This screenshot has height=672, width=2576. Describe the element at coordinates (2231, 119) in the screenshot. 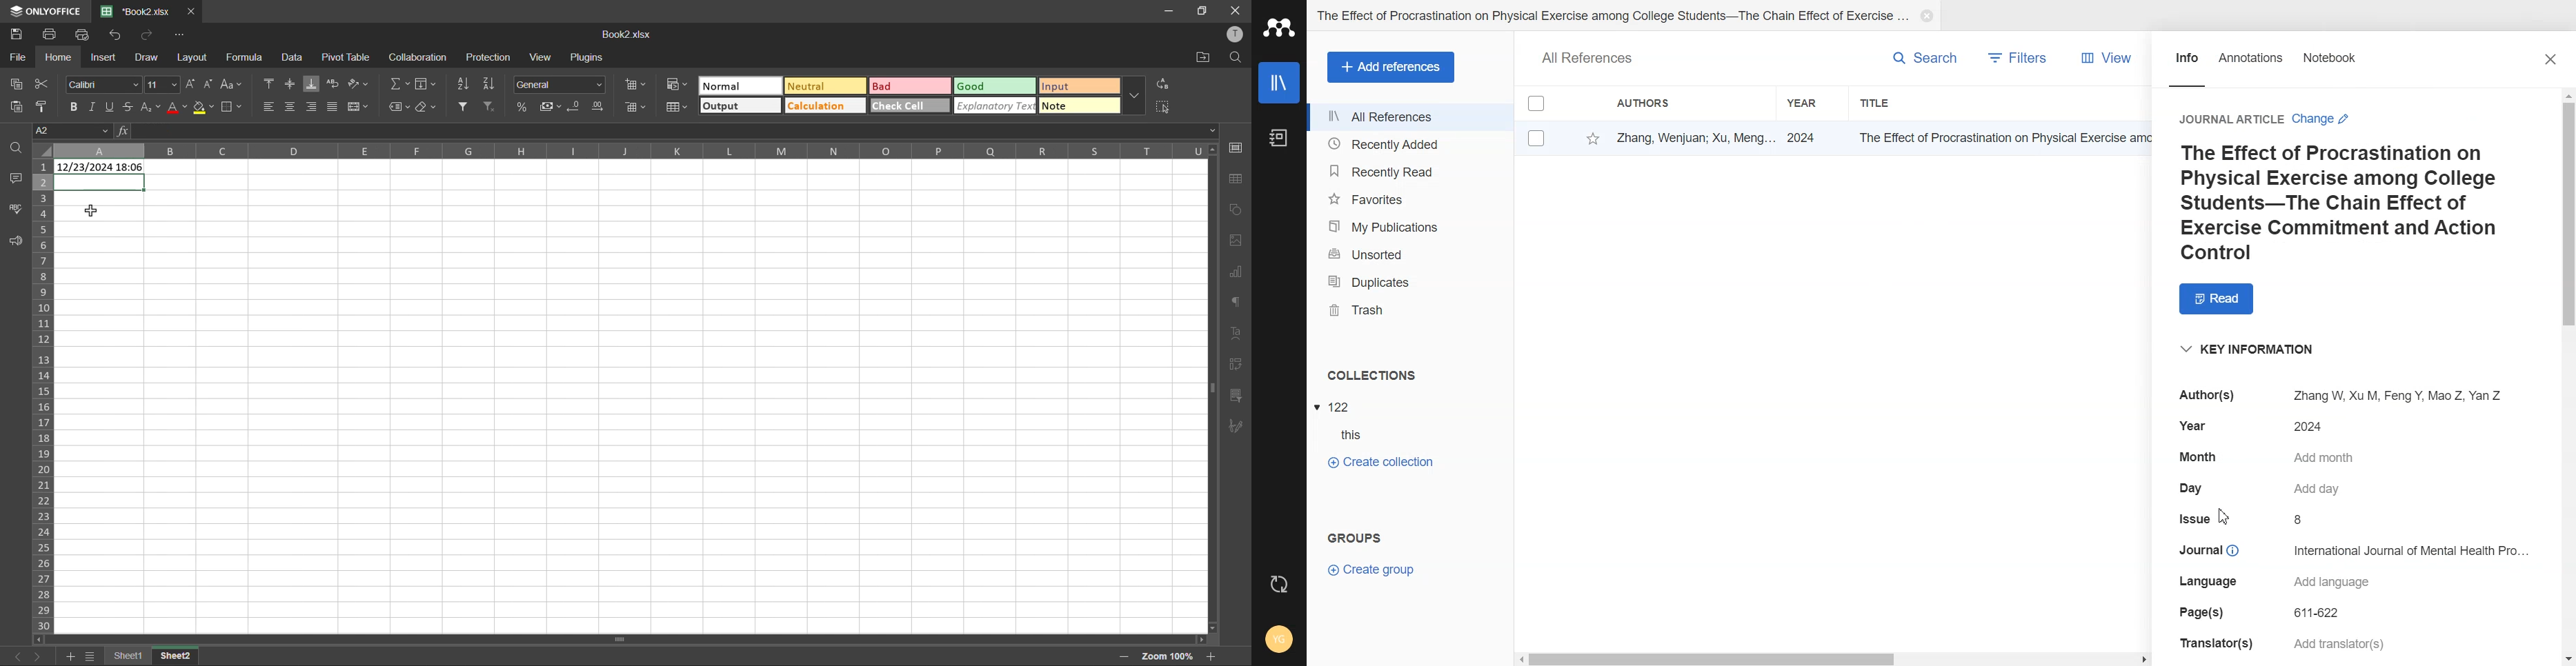

I see `journal article` at that location.